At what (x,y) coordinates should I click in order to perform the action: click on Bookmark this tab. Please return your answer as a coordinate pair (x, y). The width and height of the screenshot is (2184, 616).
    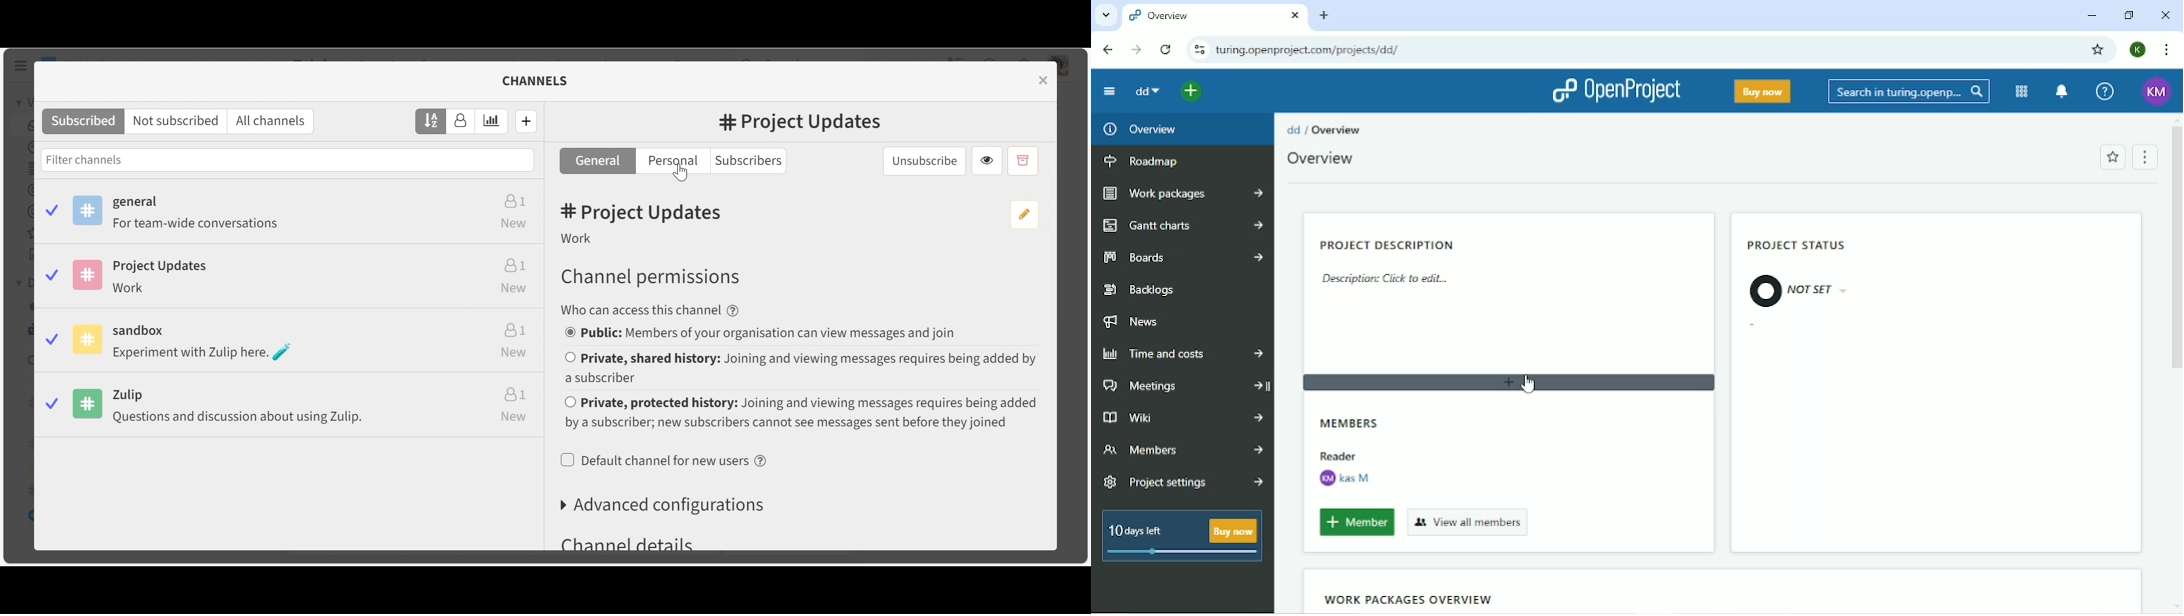
    Looking at the image, I should click on (2097, 50).